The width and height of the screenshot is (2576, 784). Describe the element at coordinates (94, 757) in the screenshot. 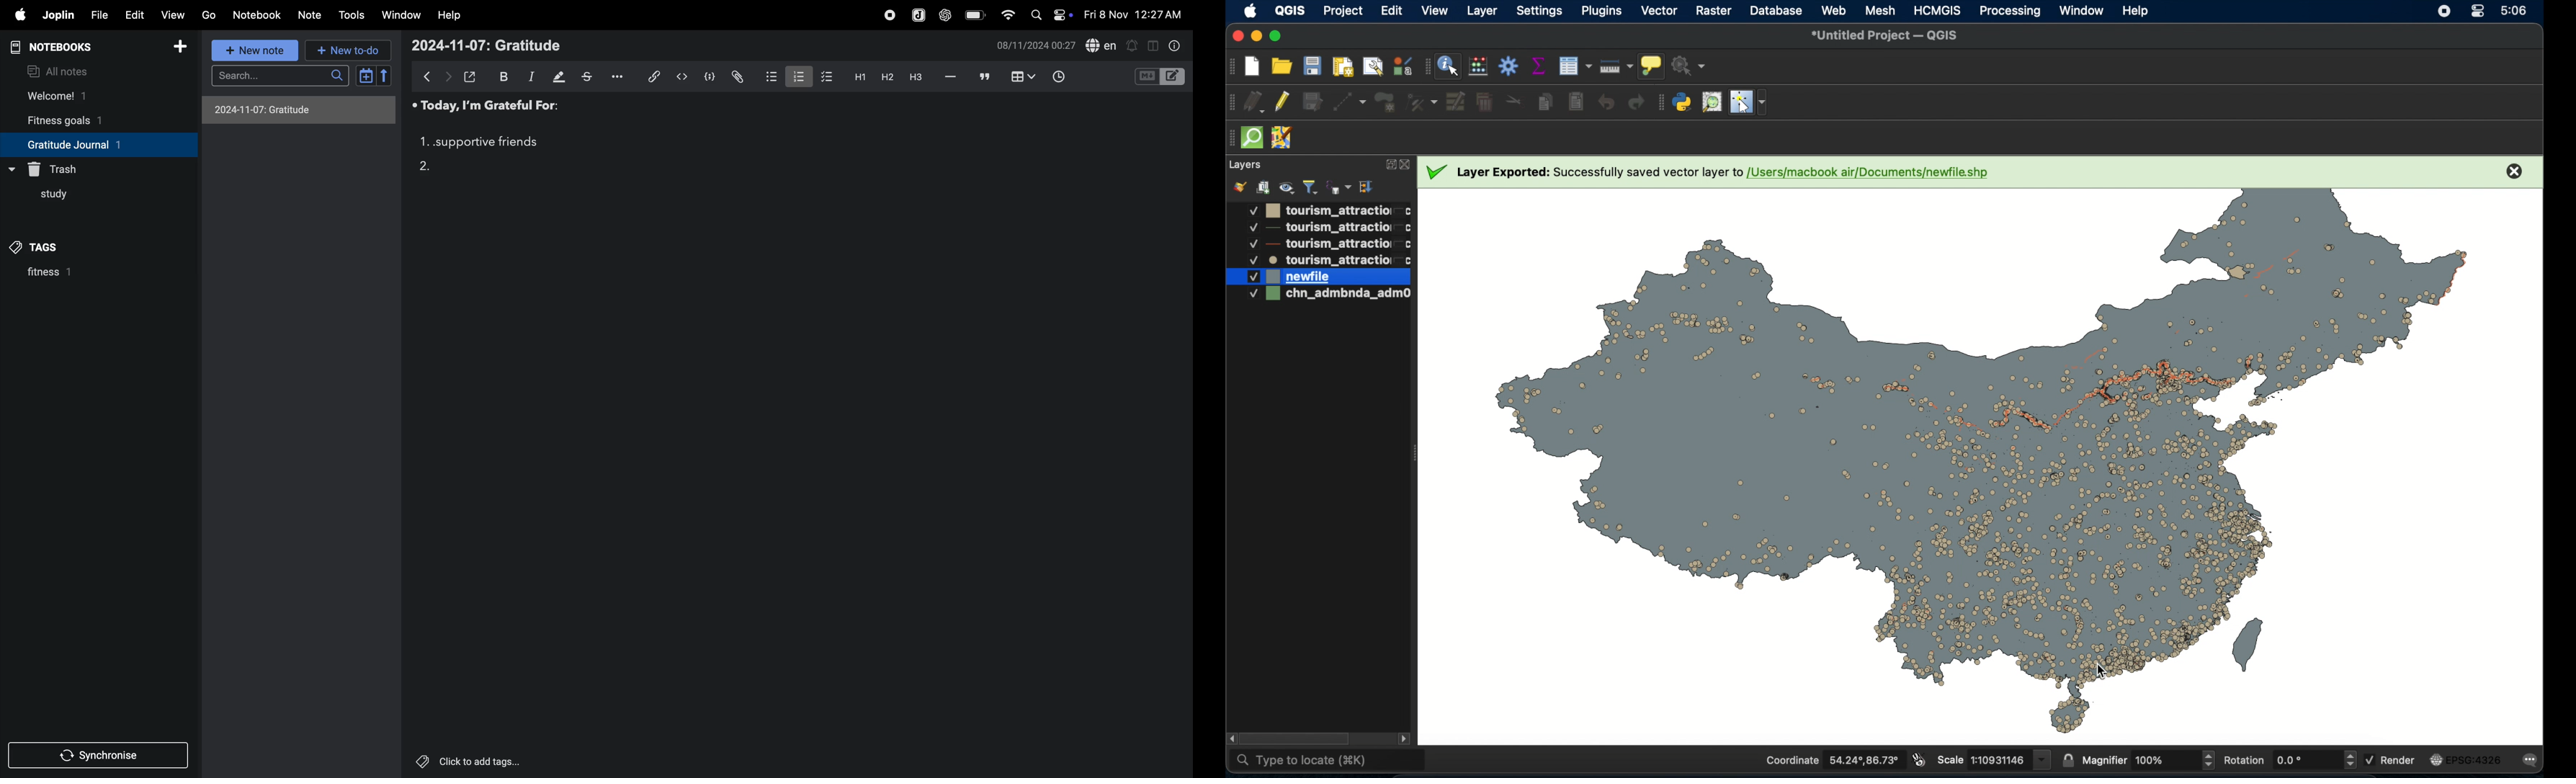

I see `synchronise` at that location.